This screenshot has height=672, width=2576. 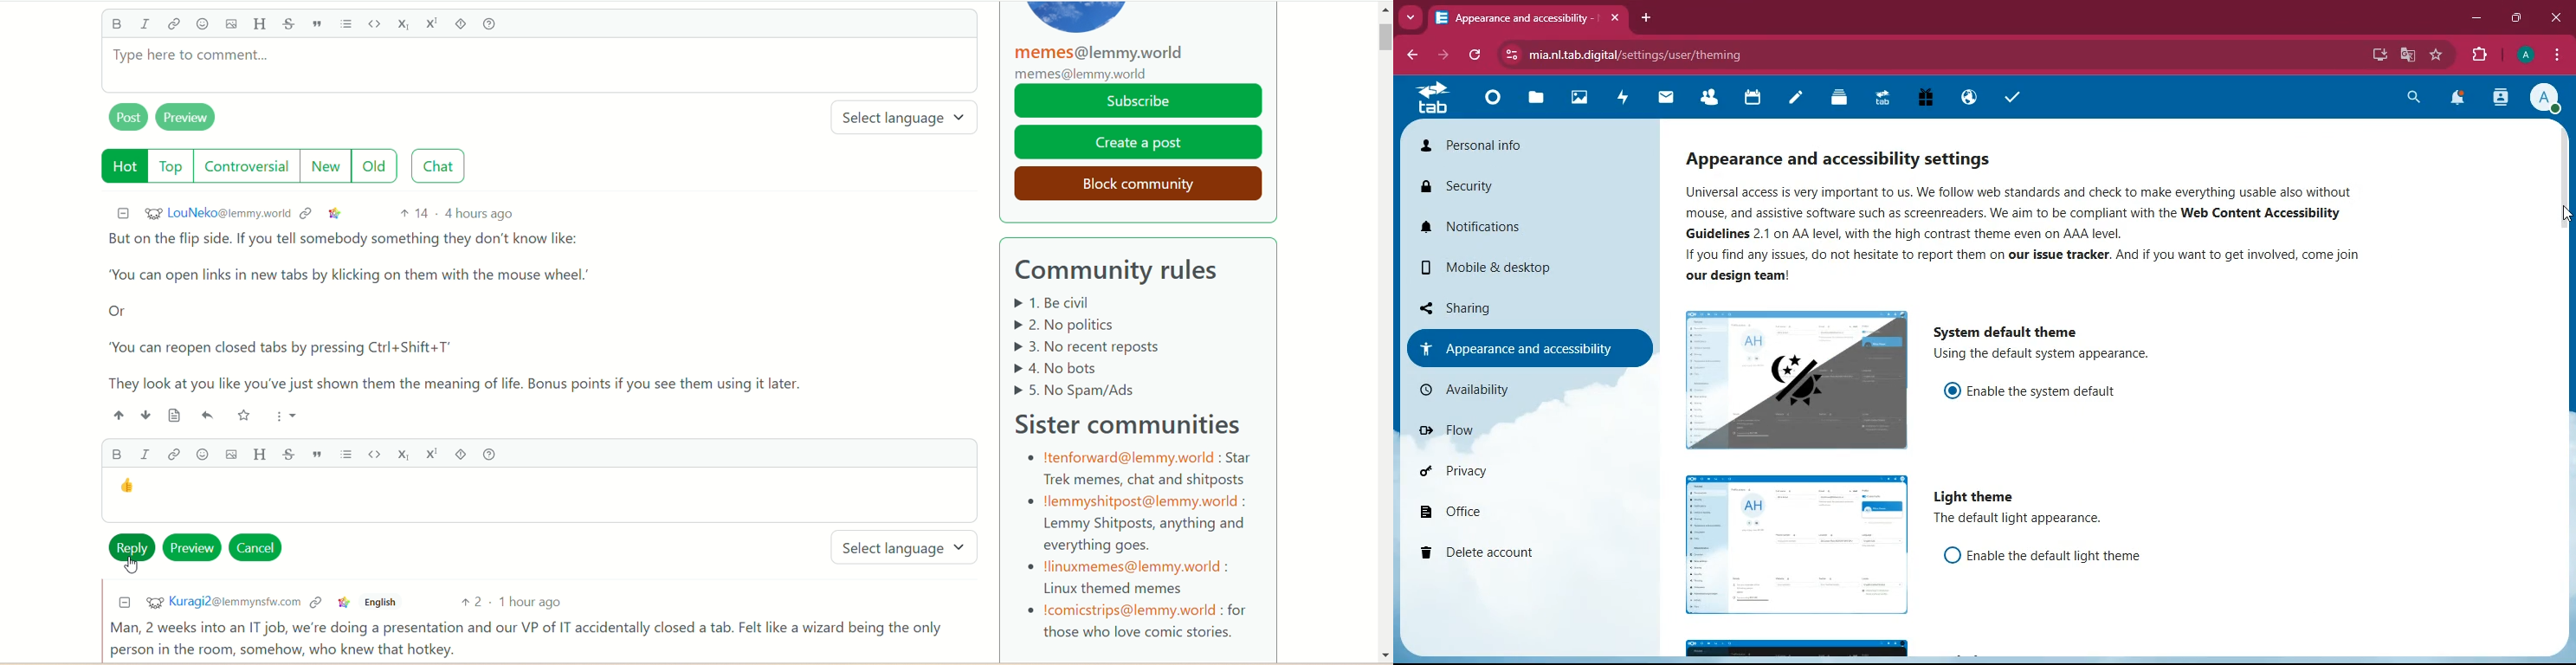 What do you see at coordinates (1978, 497) in the screenshot?
I see `light theme` at bounding box center [1978, 497].